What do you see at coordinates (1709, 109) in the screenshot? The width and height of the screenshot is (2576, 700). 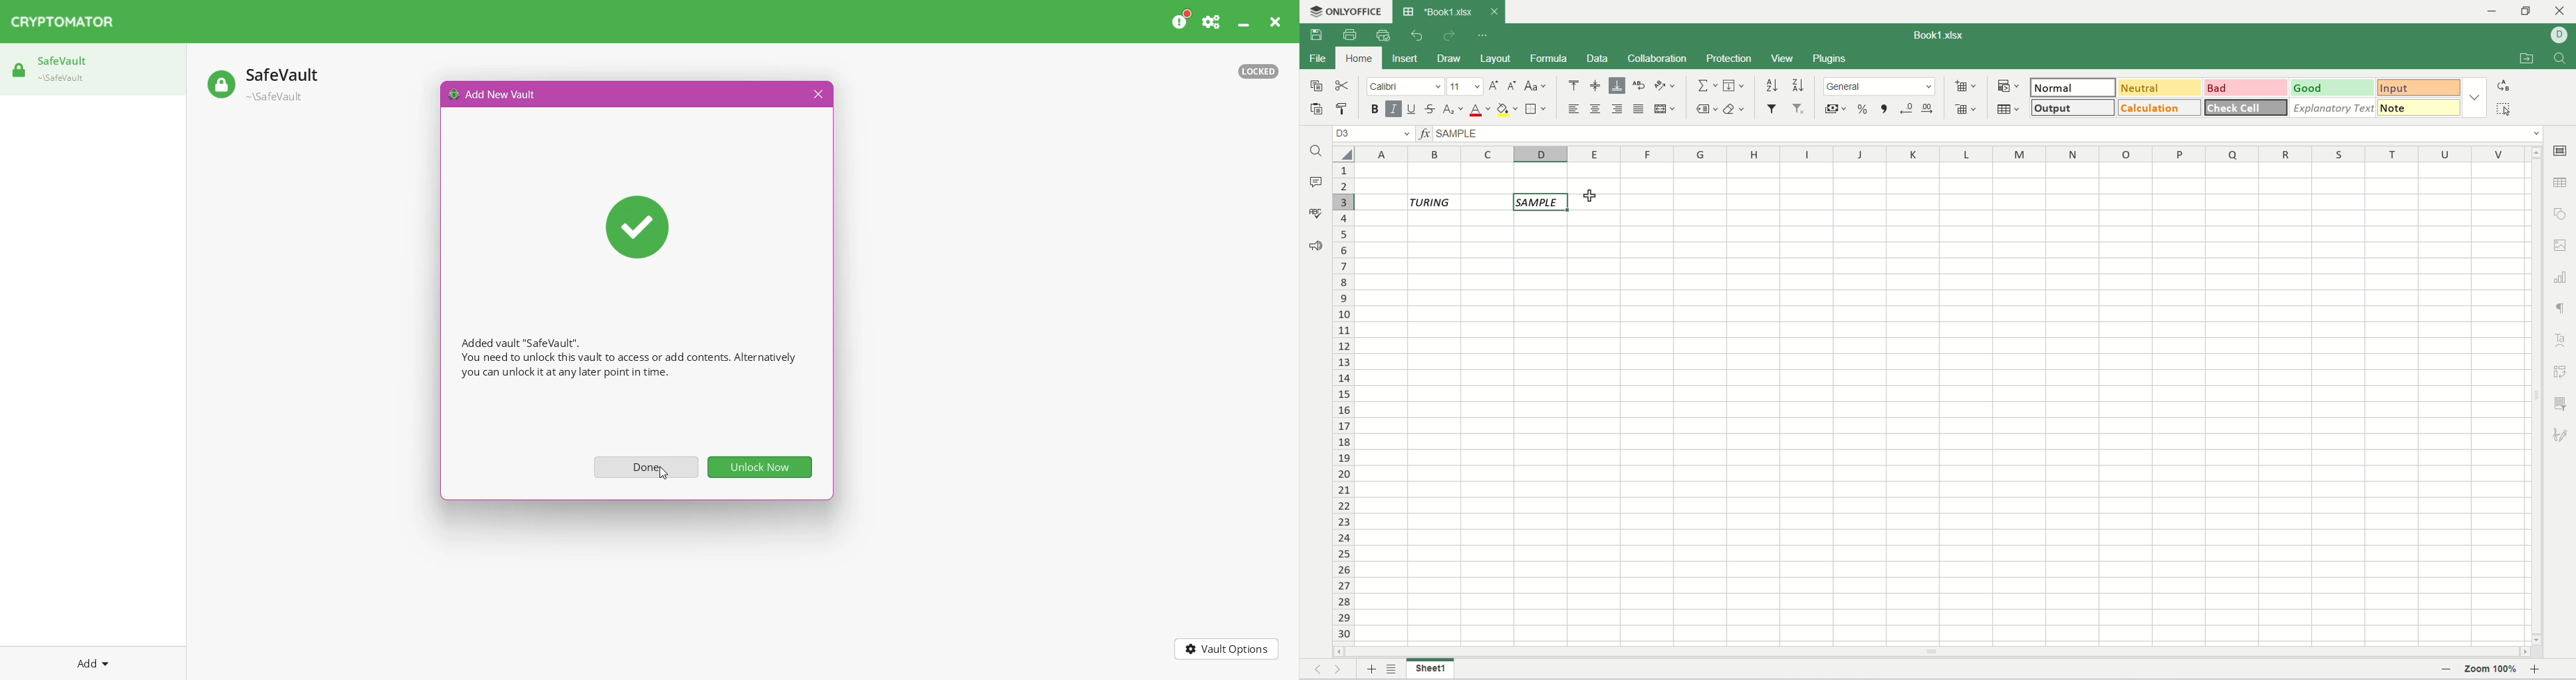 I see `named ranges` at bounding box center [1709, 109].